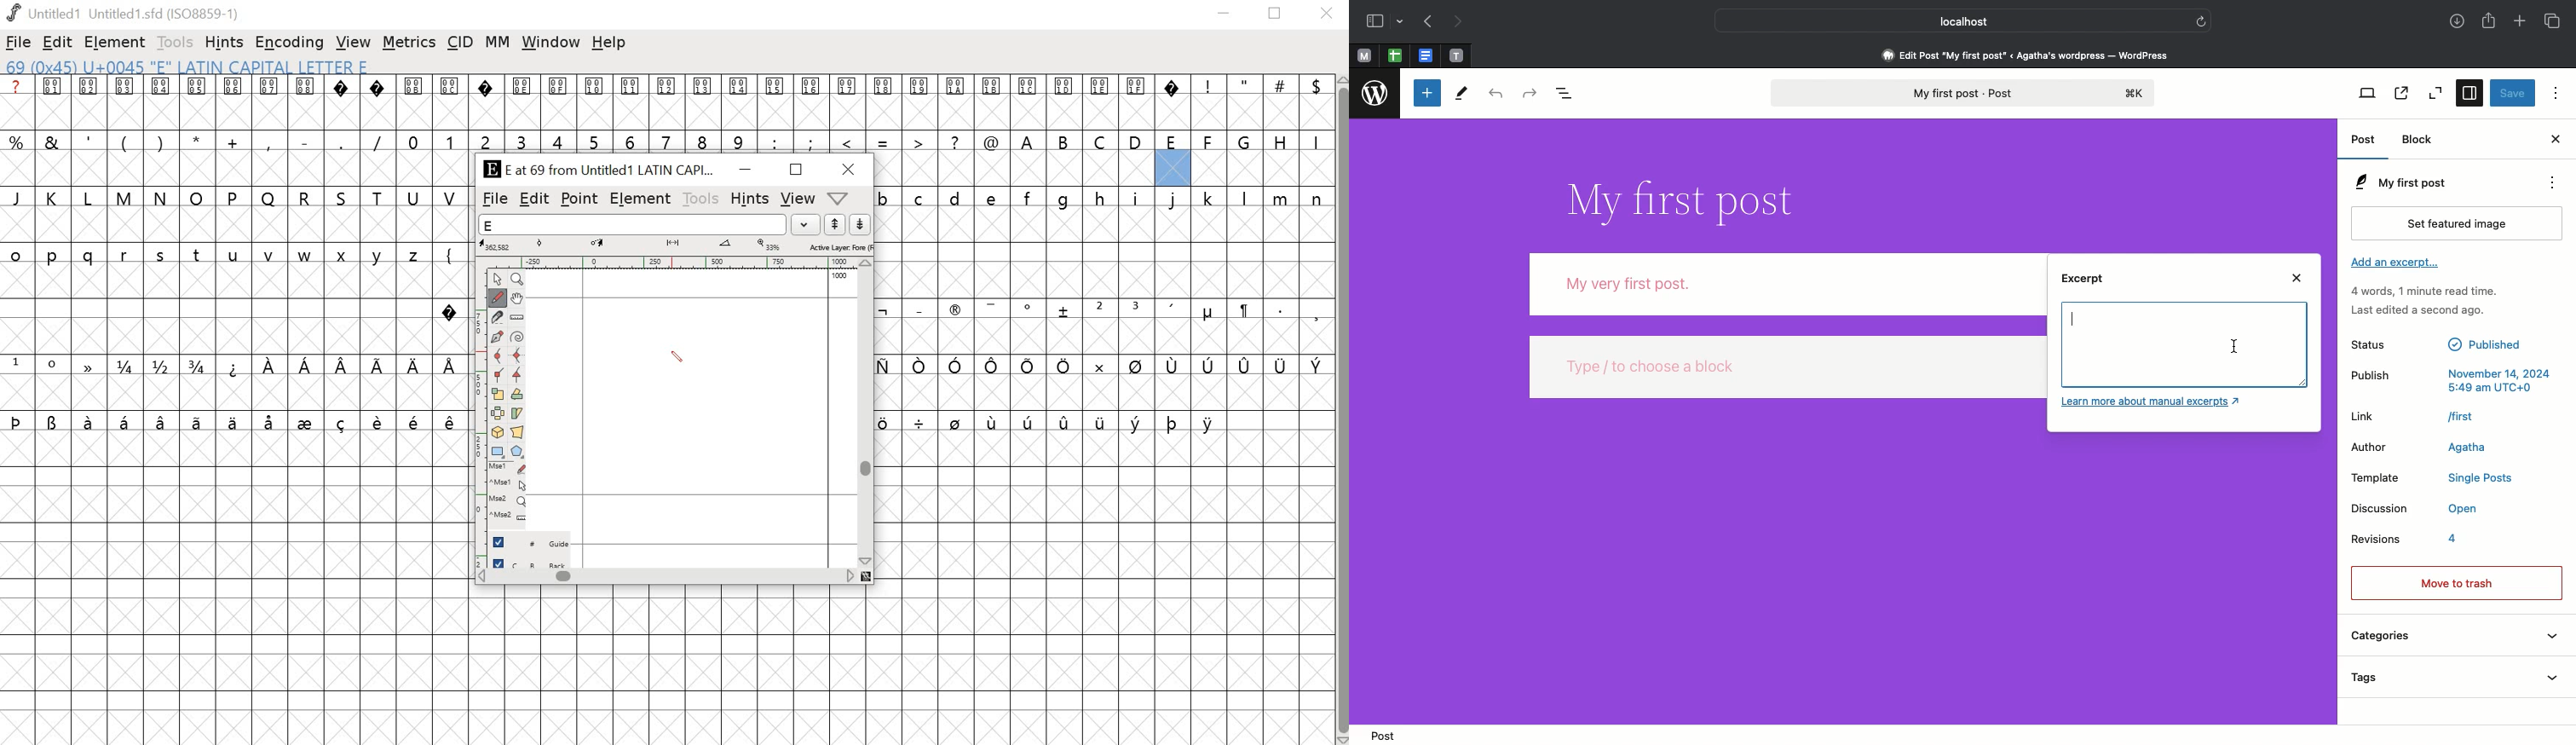  I want to click on Excerpt, so click(2087, 284).